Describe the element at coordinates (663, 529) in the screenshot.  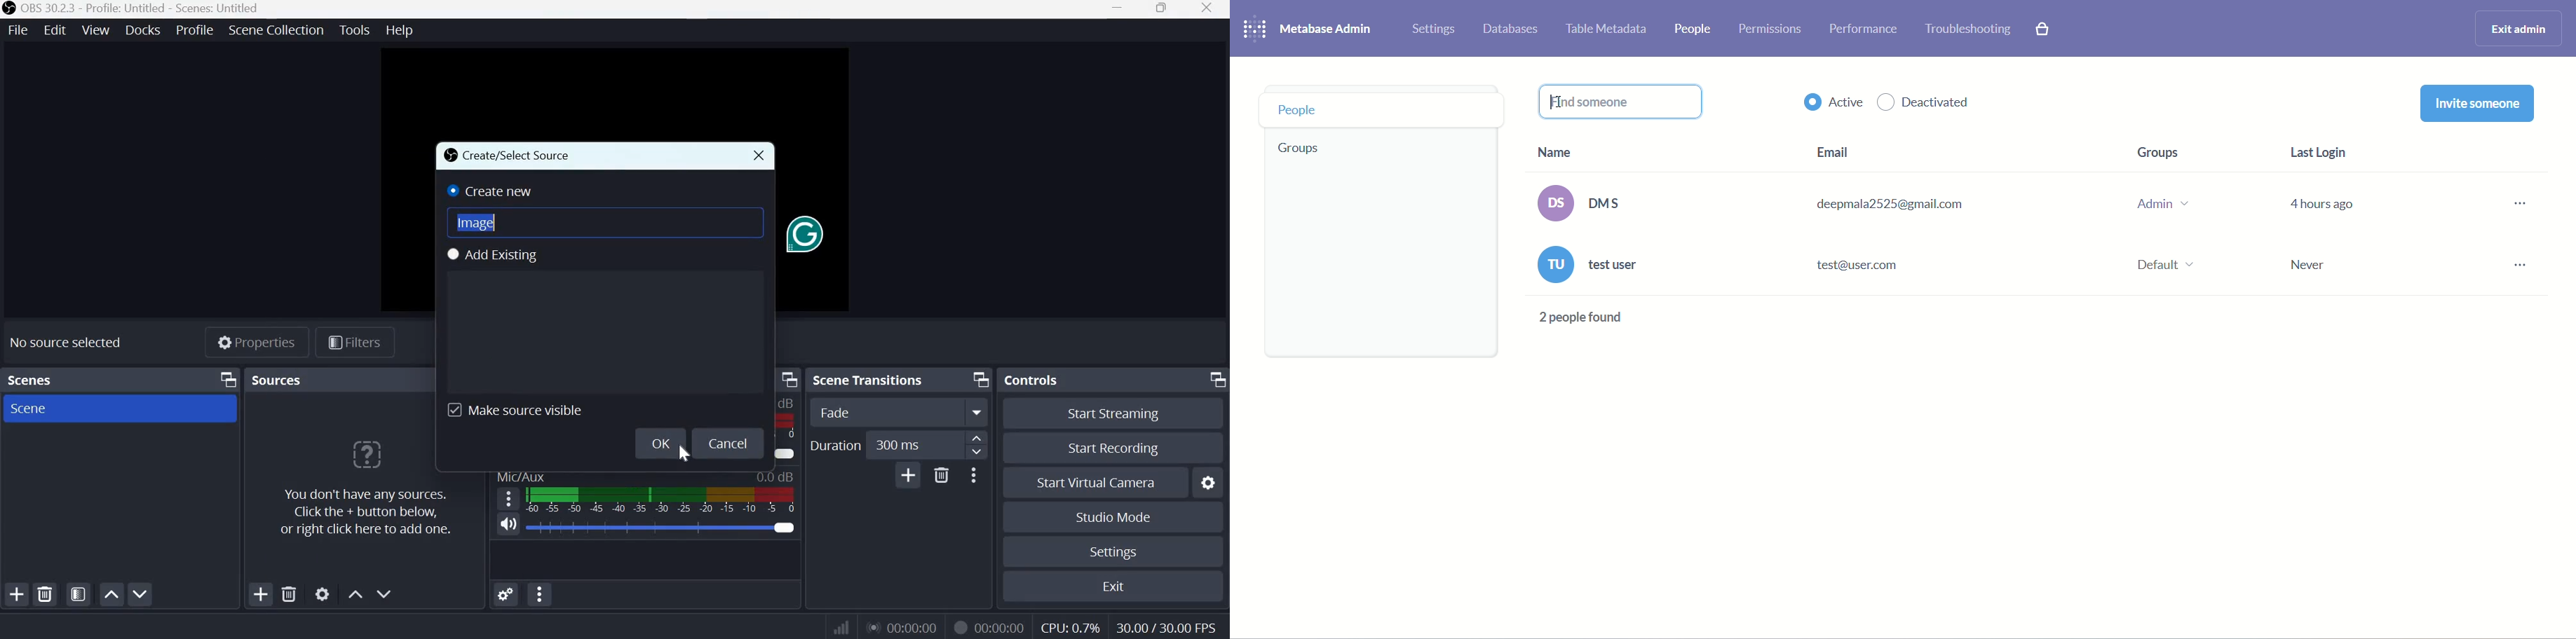
I see `Audio Slider` at that location.